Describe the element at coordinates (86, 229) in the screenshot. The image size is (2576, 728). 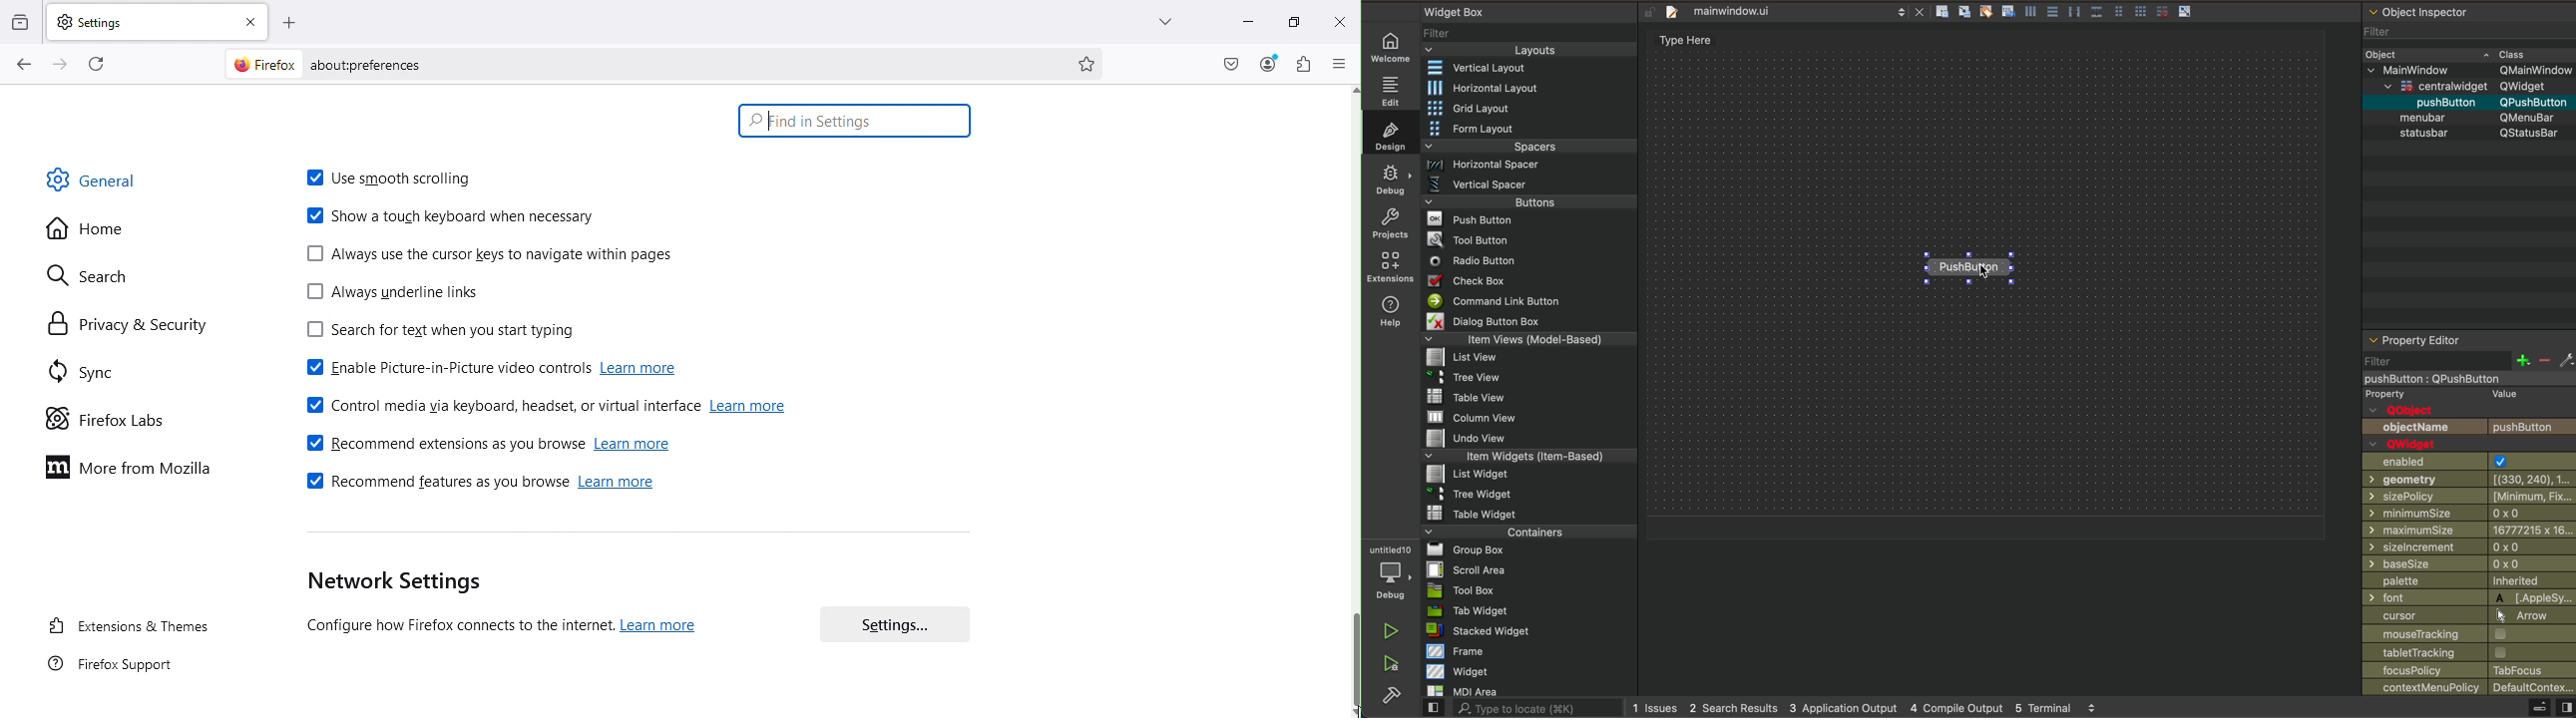
I see `Home` at that location.